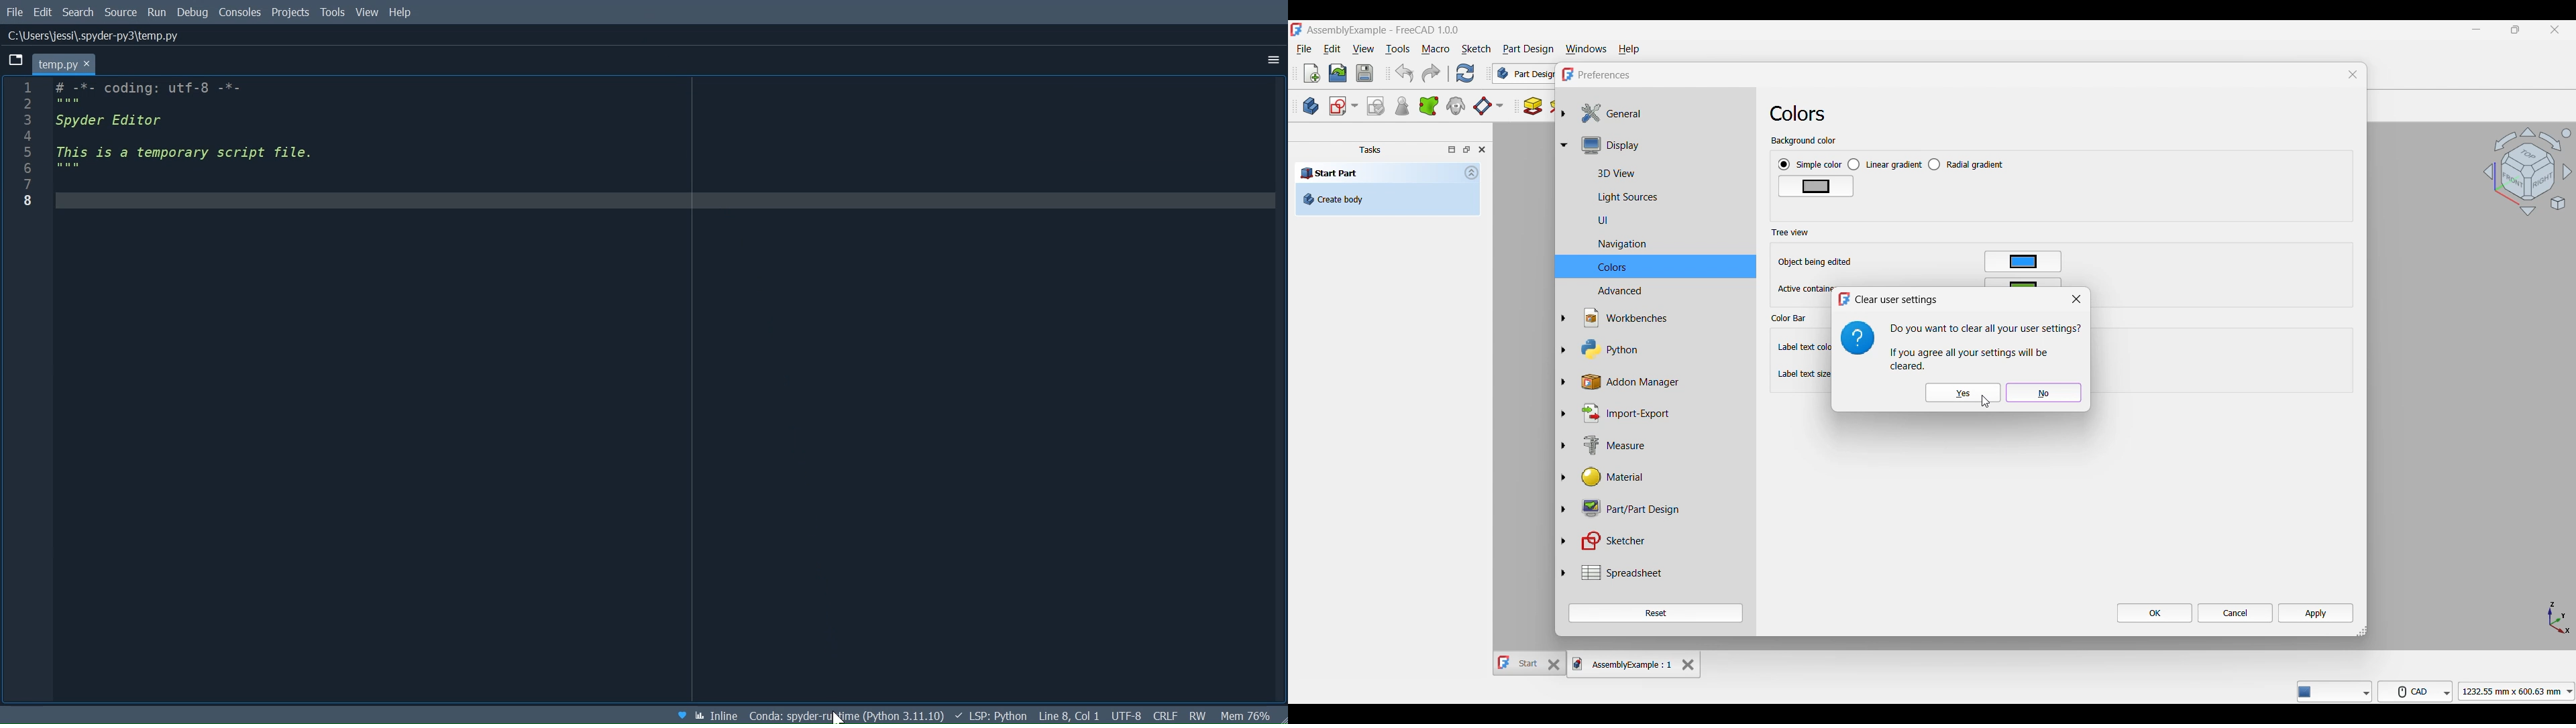 This screenshot has height=728, width=2576. I want to click on AssemblyExample : 1, current tab highlighted, so click(1623, 664).